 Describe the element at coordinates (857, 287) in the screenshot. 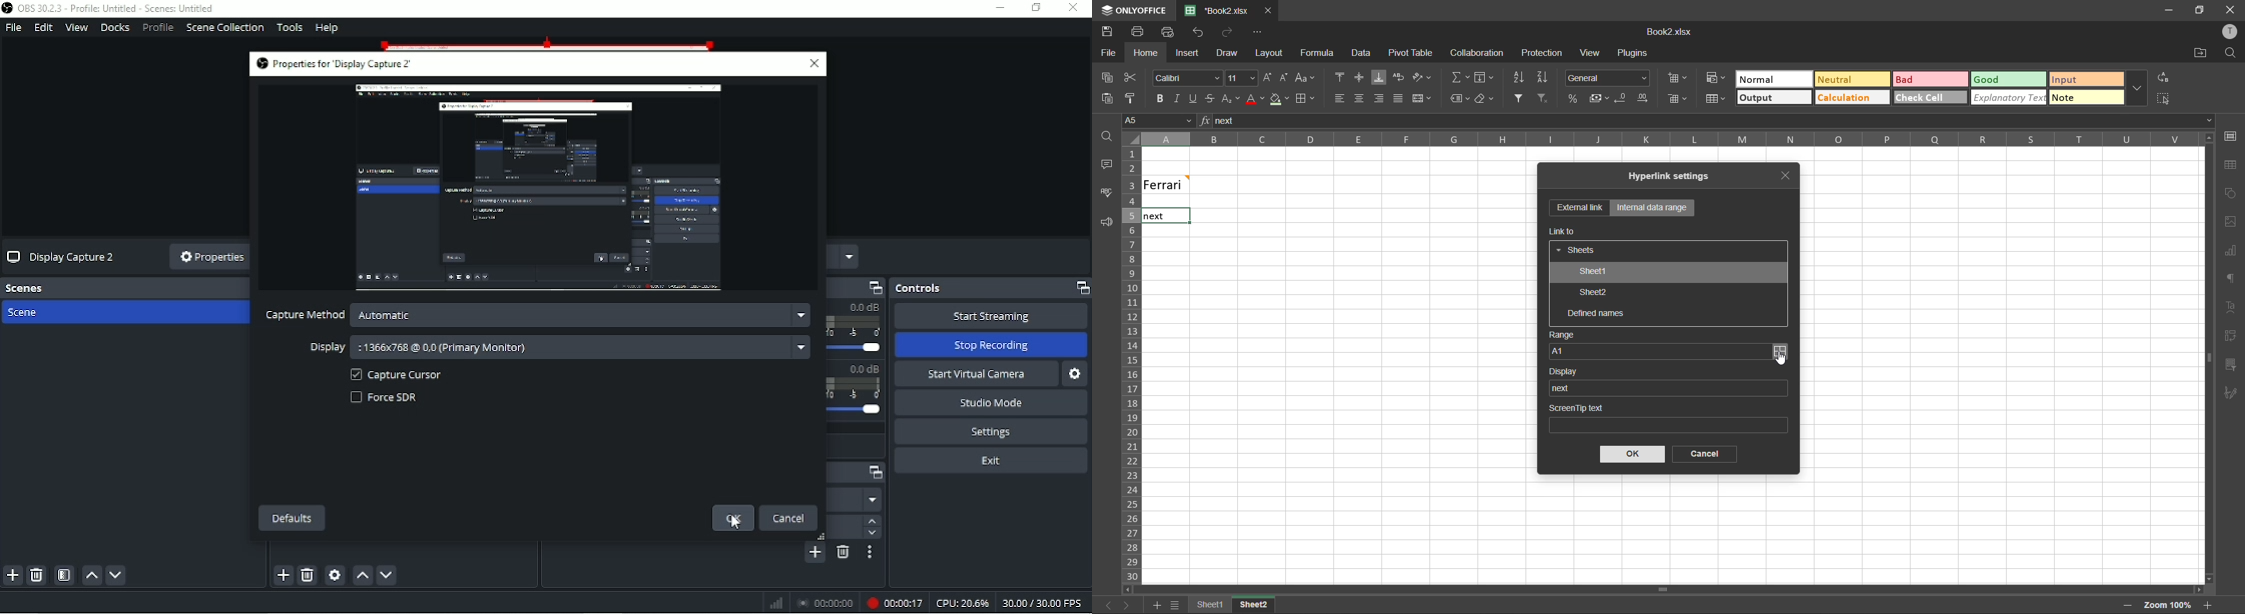

I see `Audio mixer` at that location.